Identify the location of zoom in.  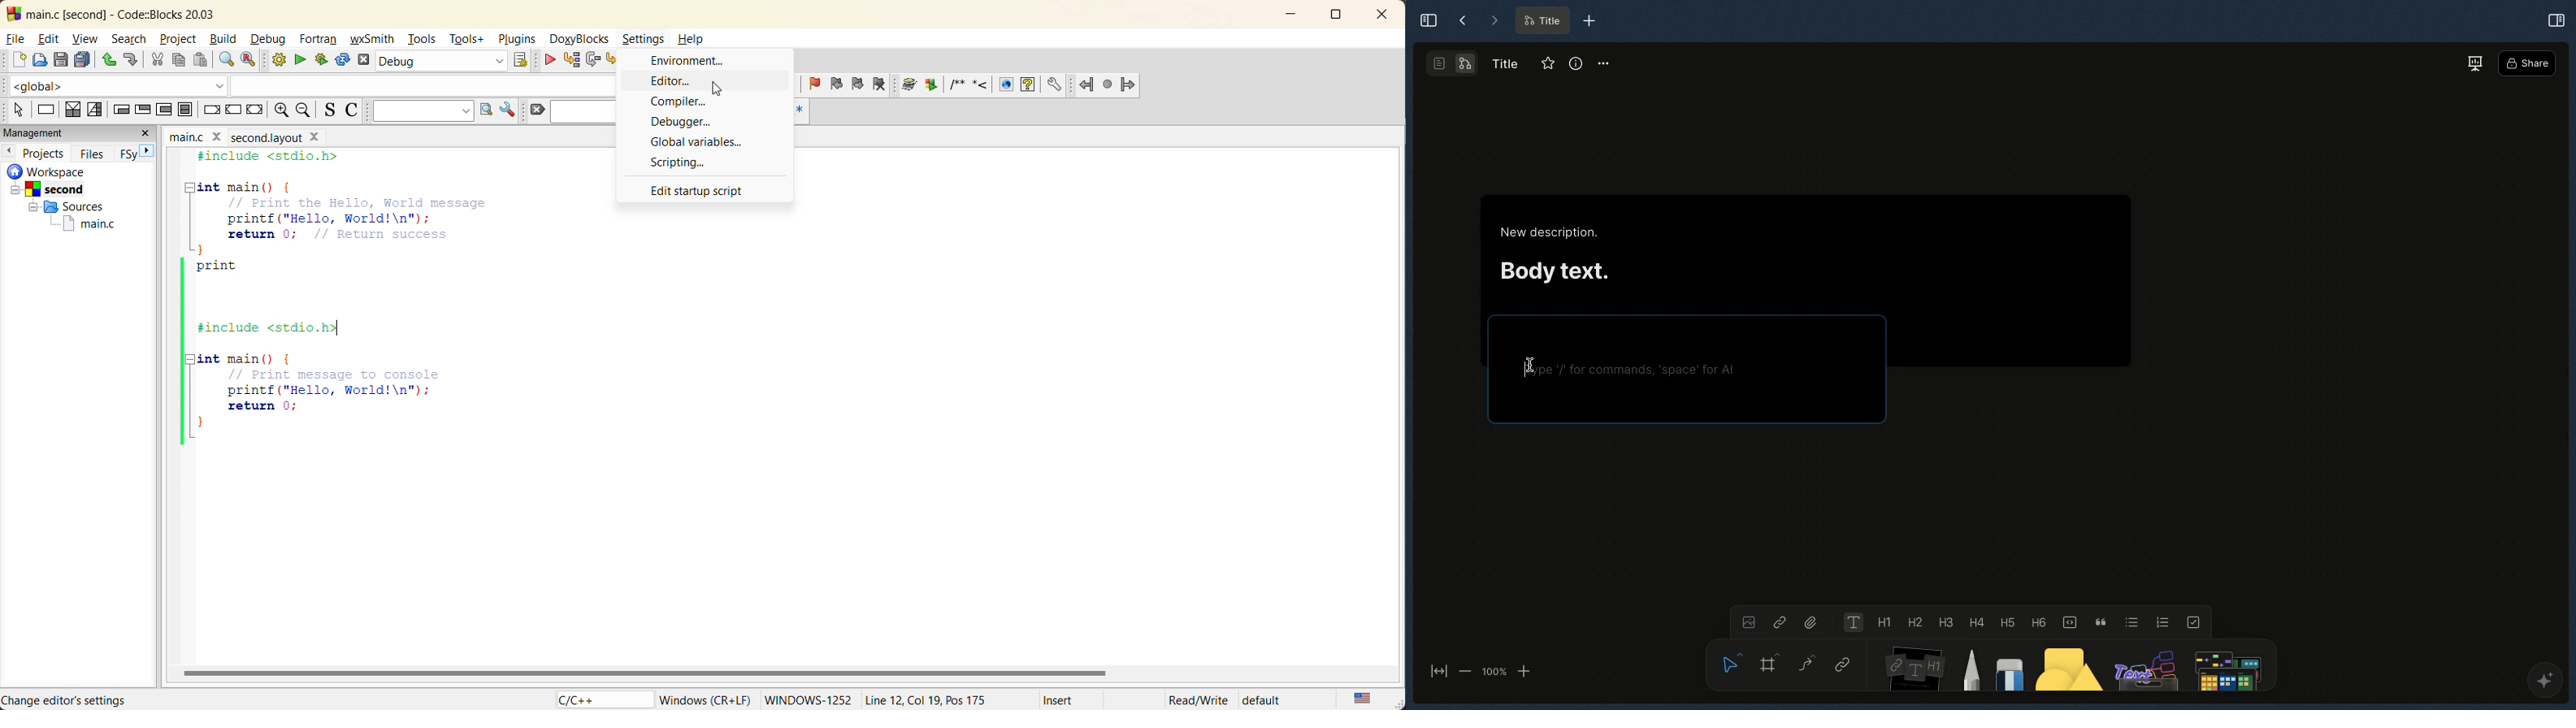
(280, 109).